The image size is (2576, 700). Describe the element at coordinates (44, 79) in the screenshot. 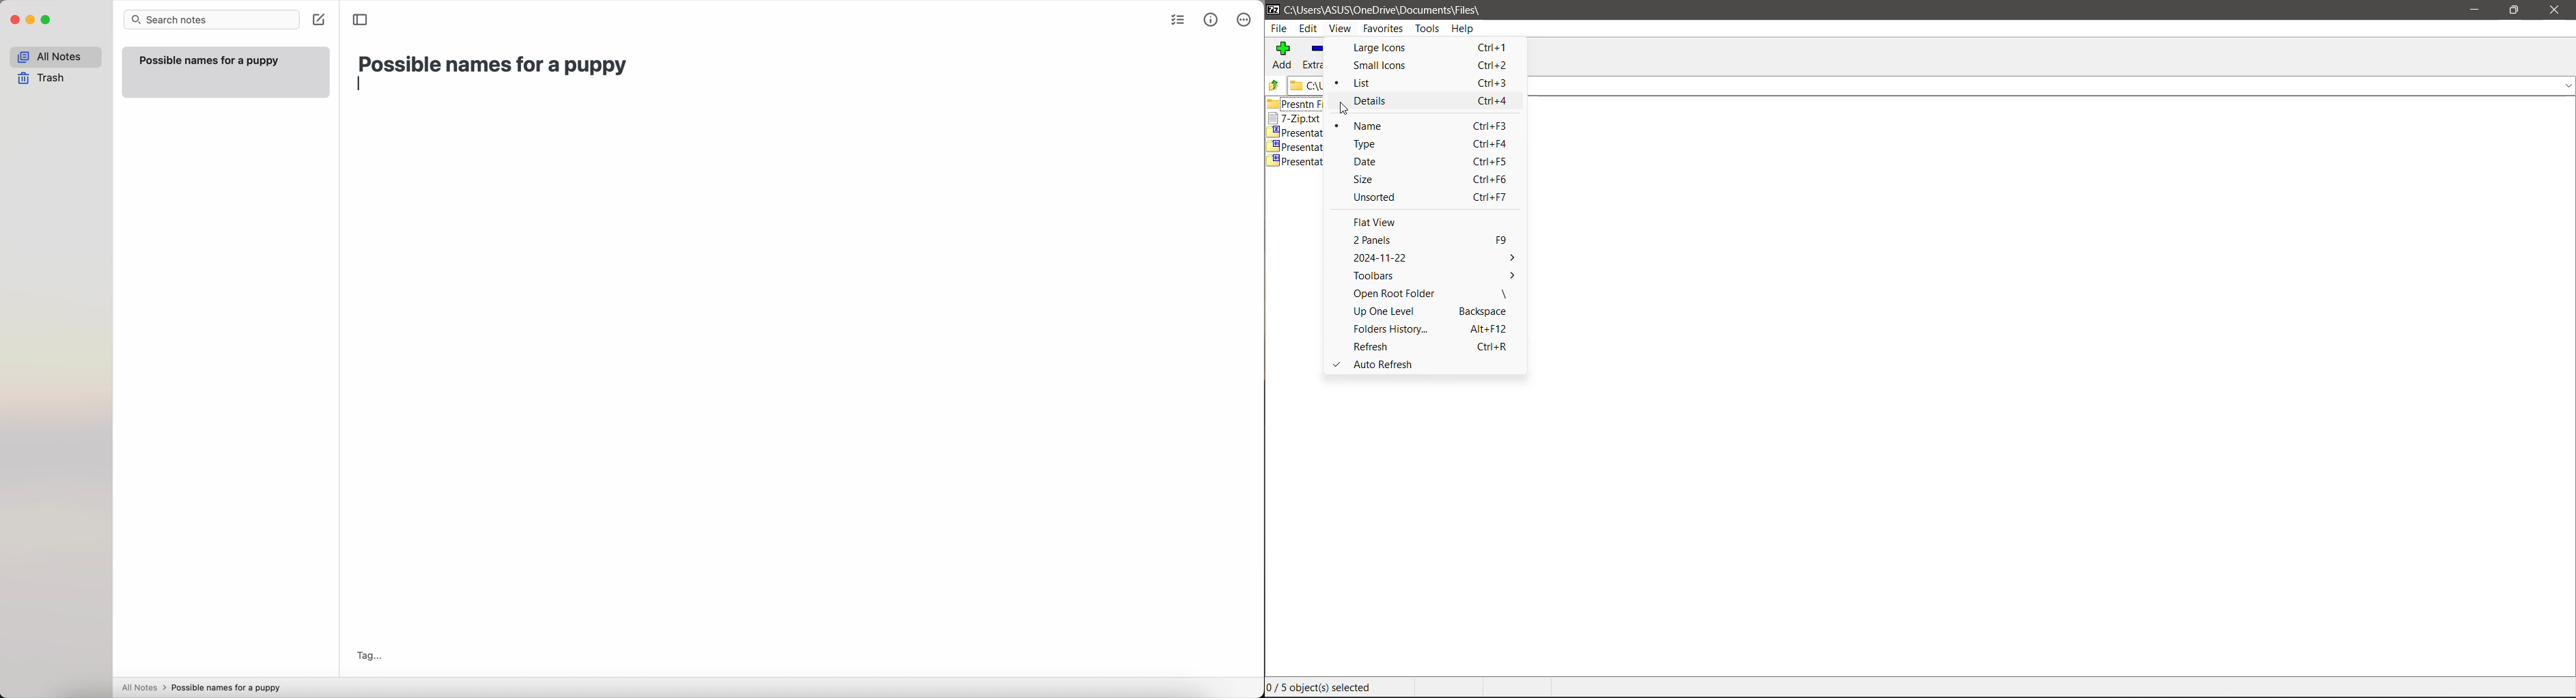

I see `trash` at that location.